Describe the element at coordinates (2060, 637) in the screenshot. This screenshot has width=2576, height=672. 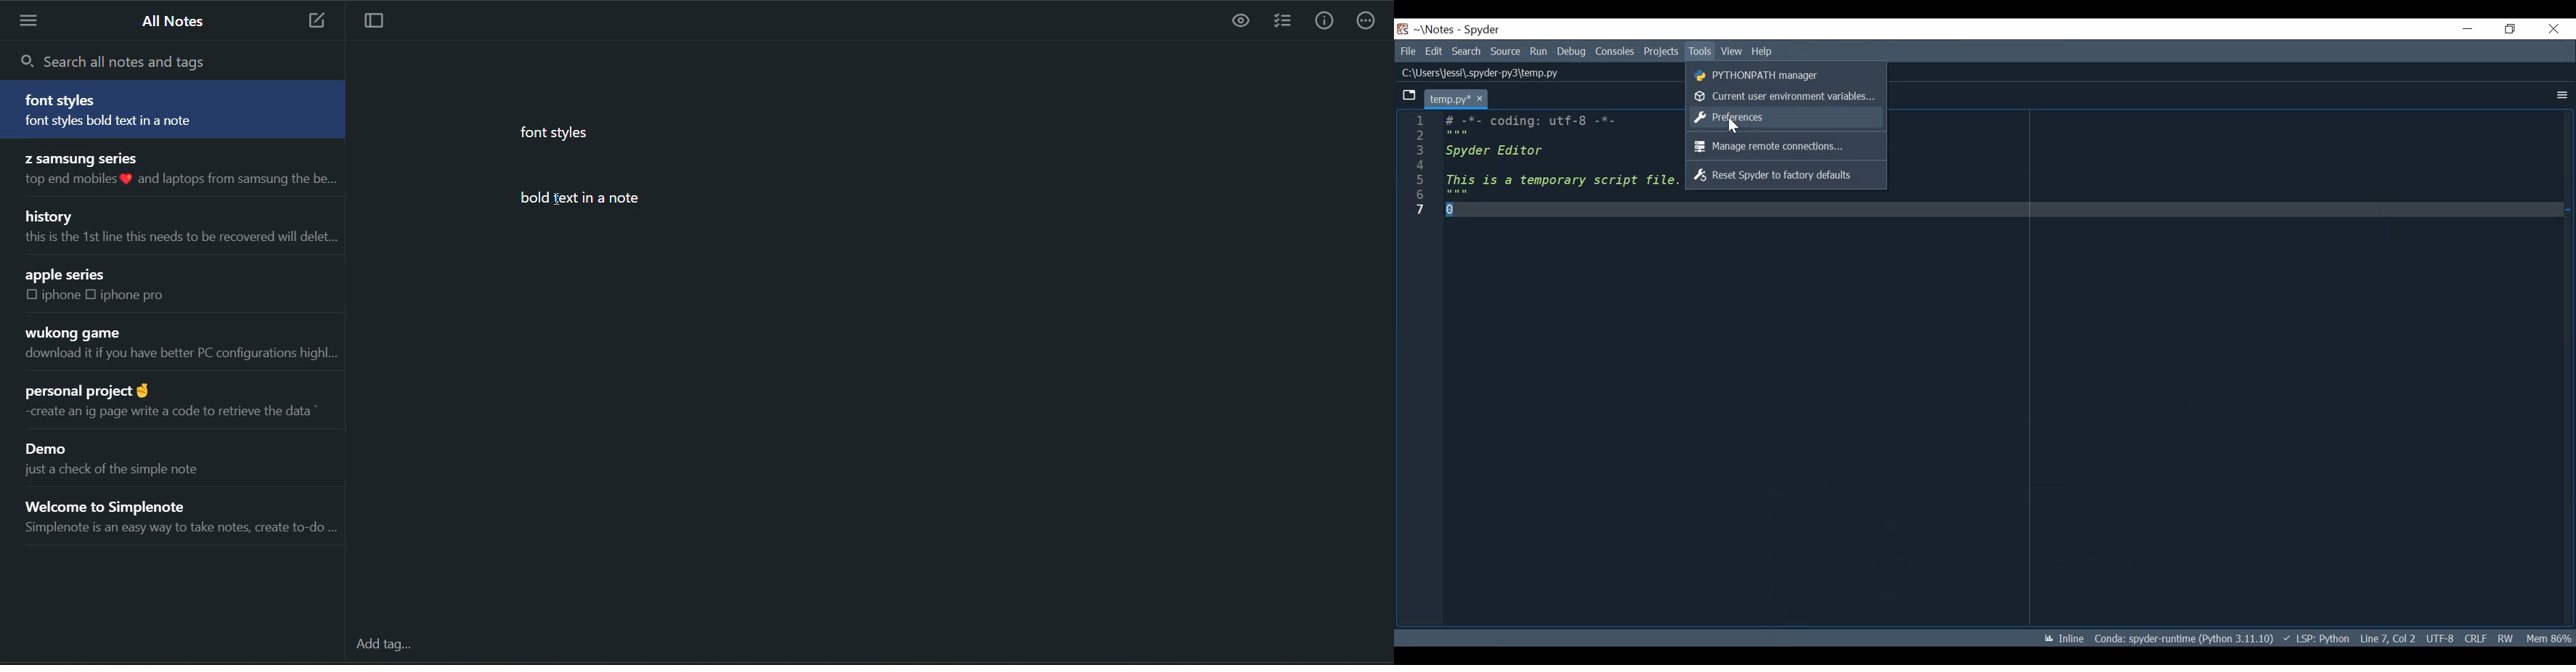
I see `Toggle Inline and Interactive Matplotlib plotting` at that location.